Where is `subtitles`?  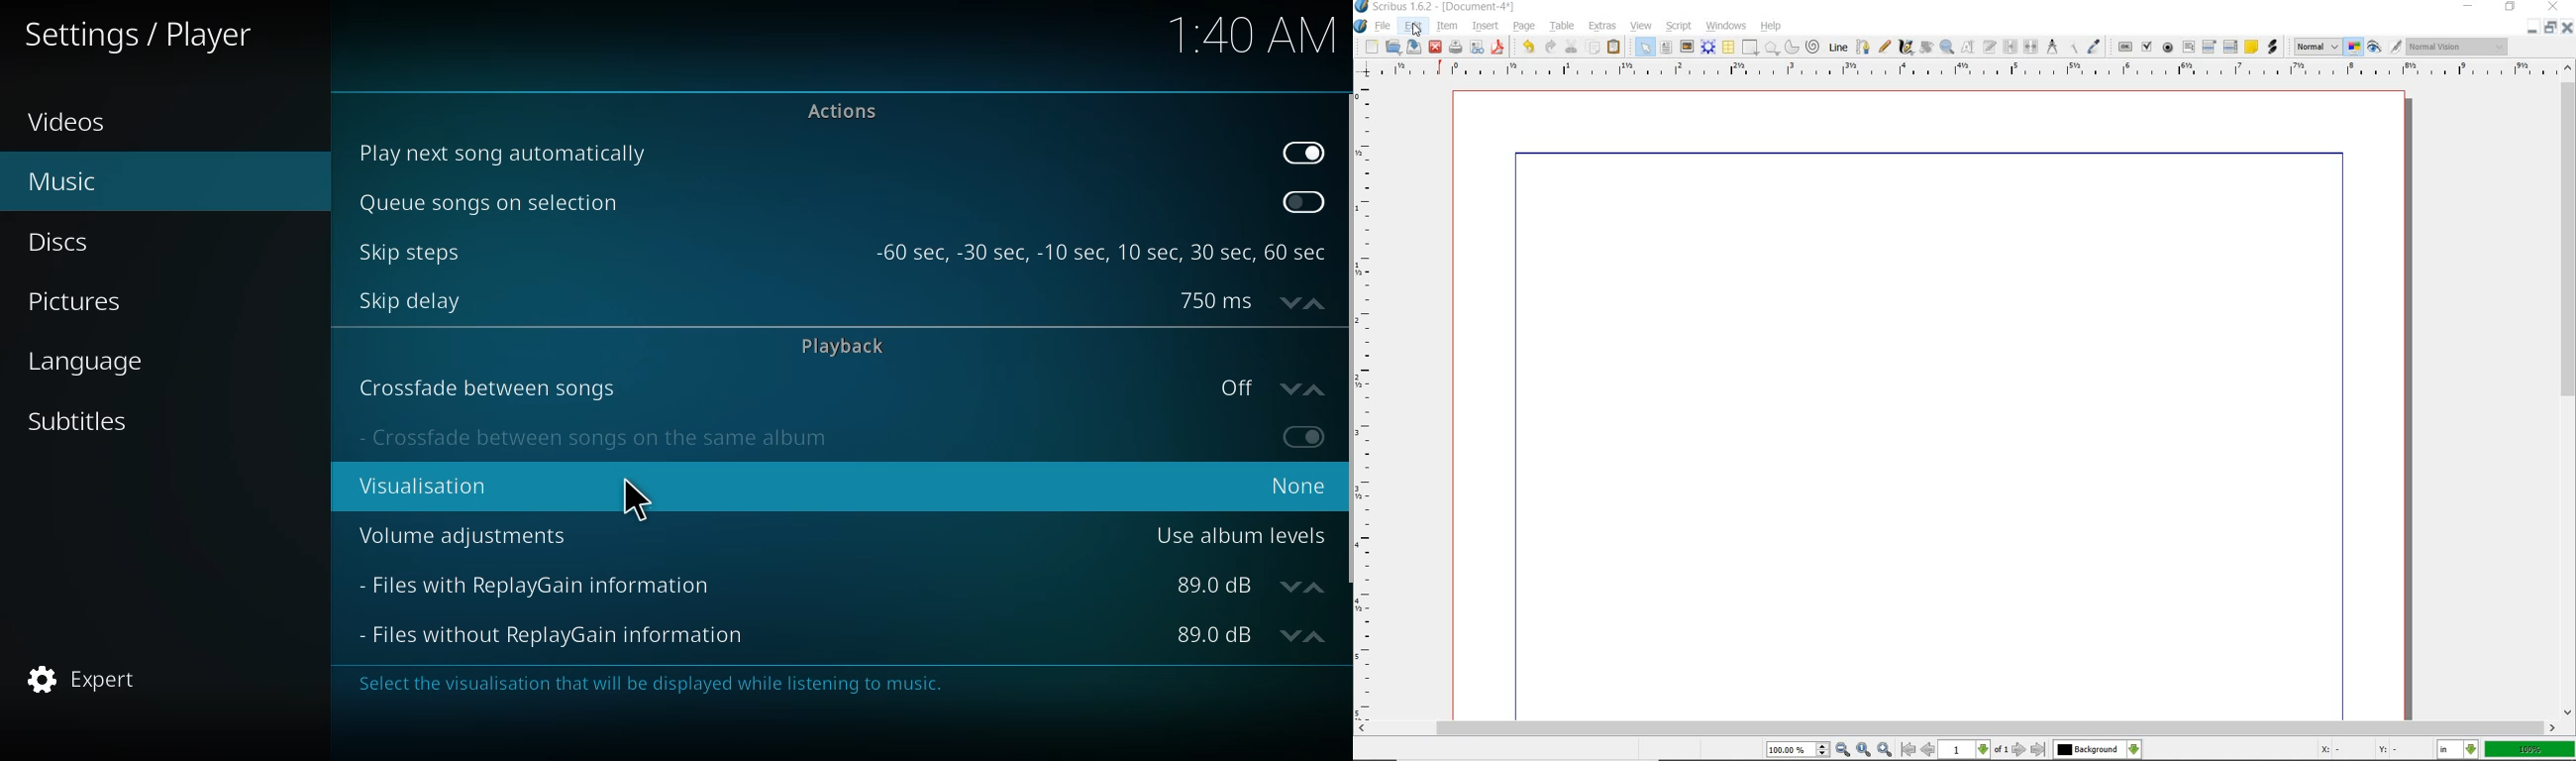 subtitles is located at coordinates (77, 419).